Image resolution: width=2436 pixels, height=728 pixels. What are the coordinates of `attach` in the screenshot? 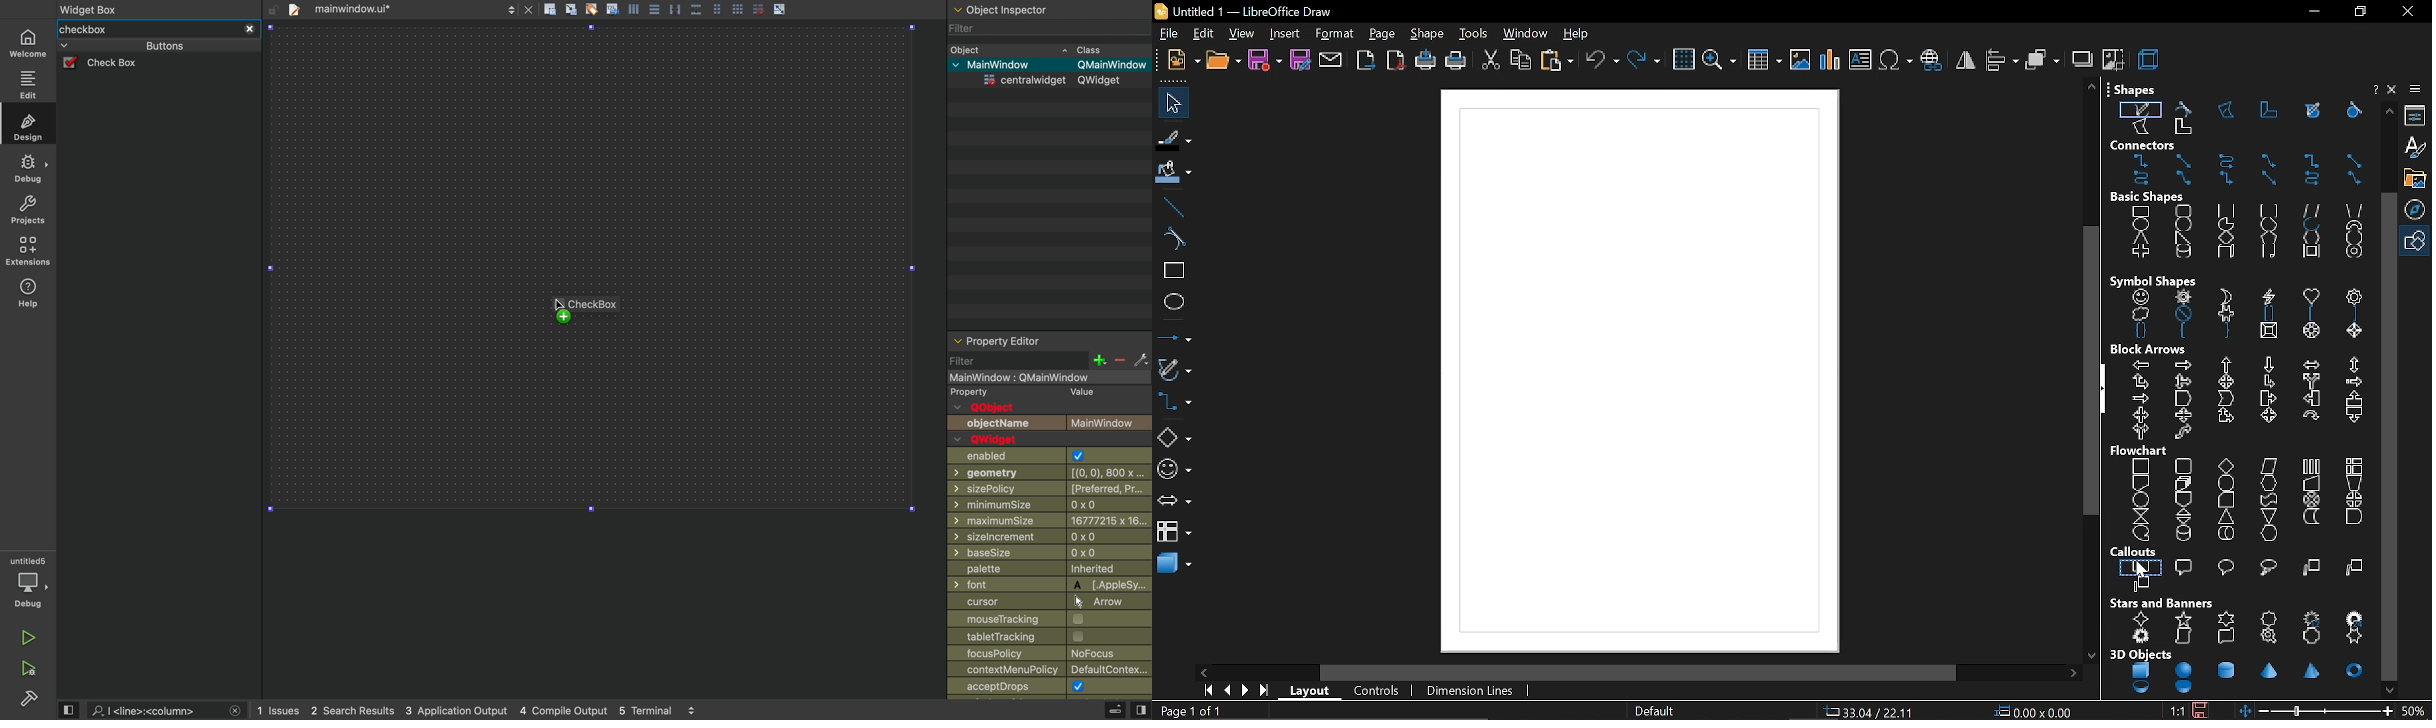 It's located at (1331, 62).